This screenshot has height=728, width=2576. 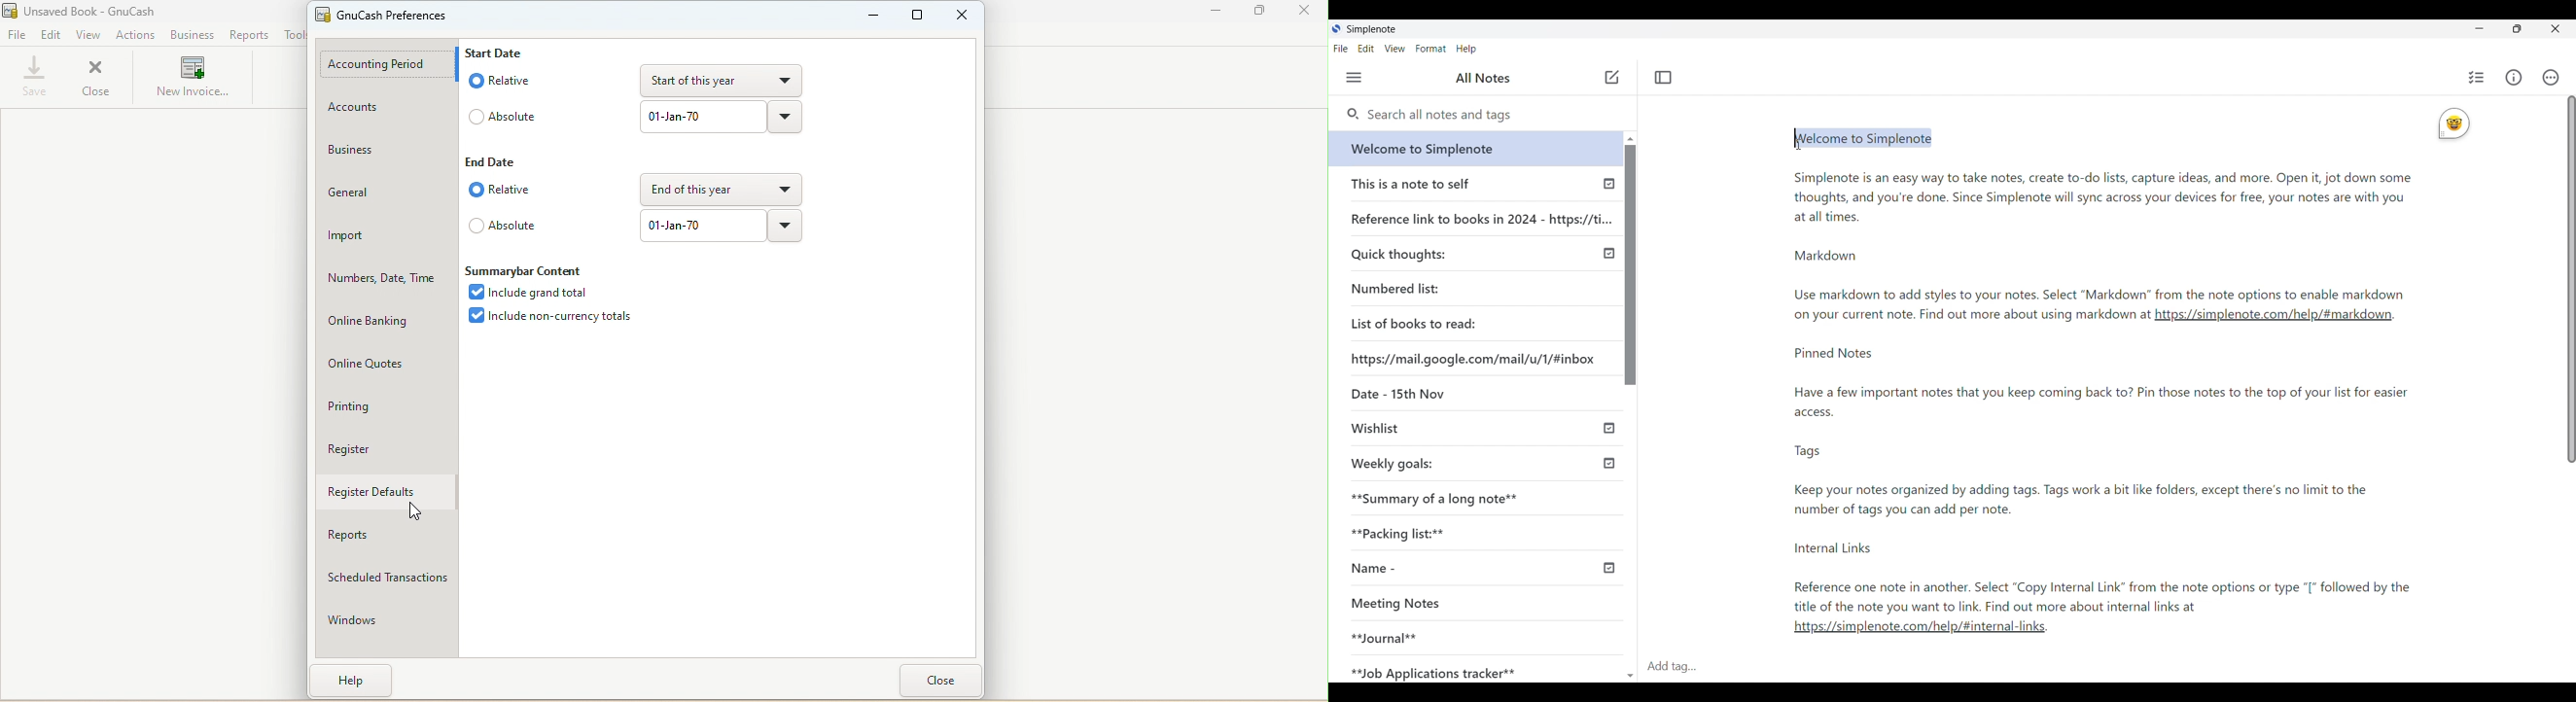 What do you see at coordinates (1414, 323) in the screenshot?
I see `Listen of books to read` at bounding box center [1414, 323].